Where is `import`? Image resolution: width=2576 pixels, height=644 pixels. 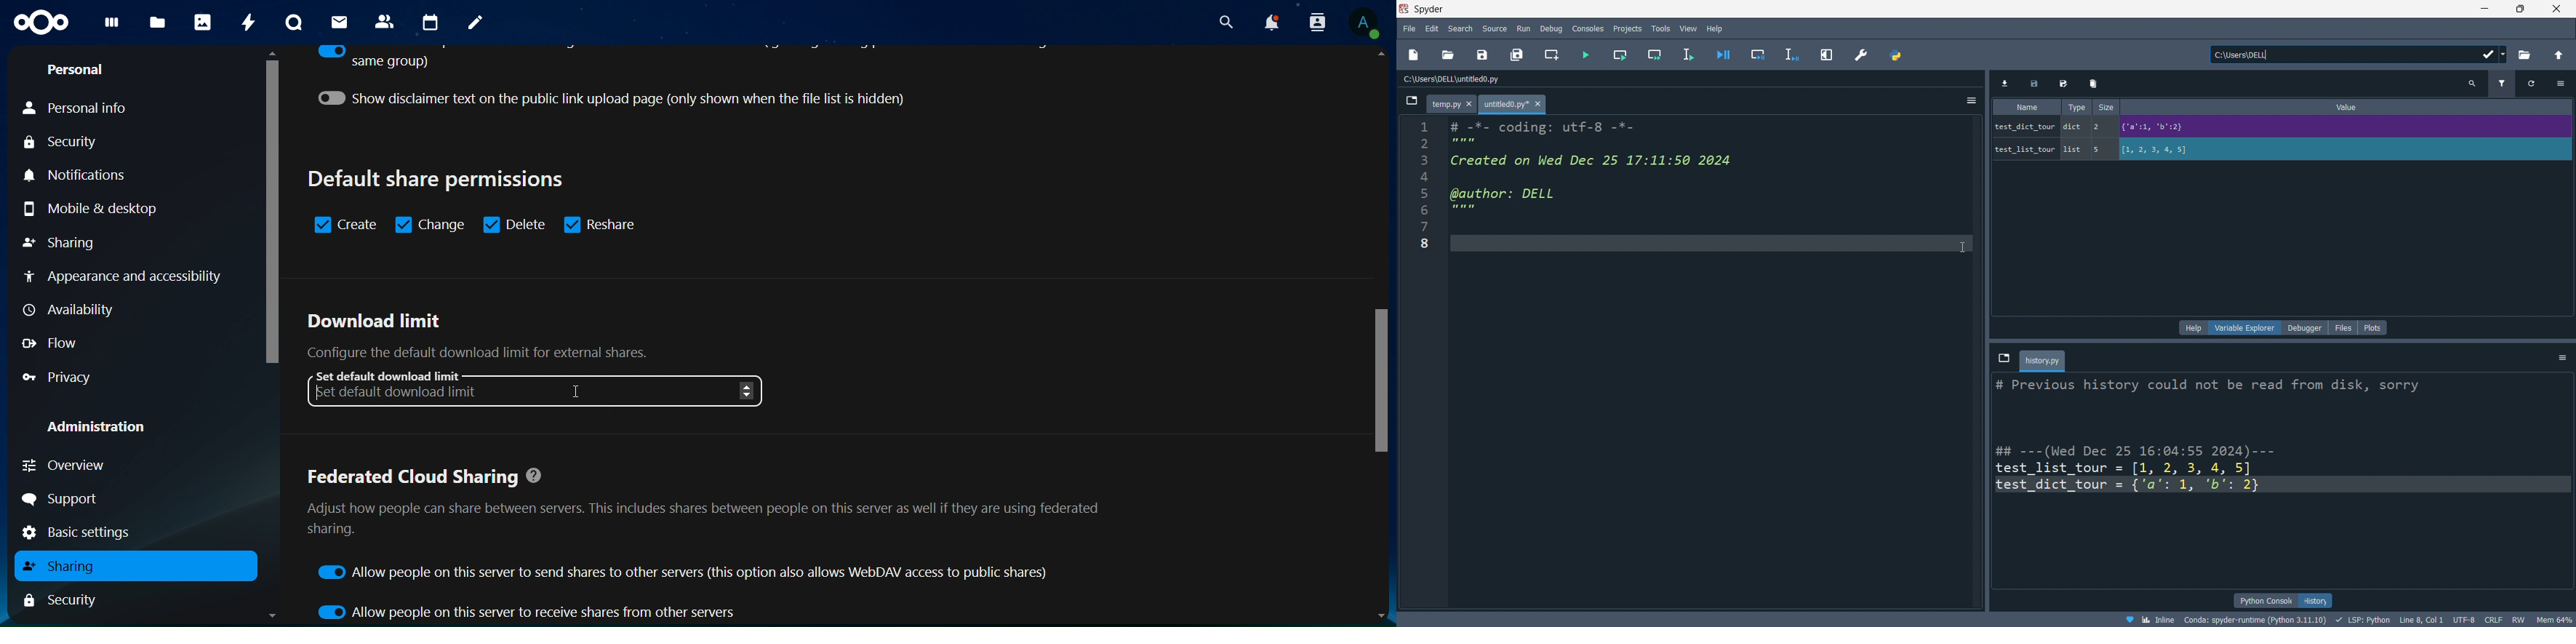 import is located at coordinates (2008, 84).